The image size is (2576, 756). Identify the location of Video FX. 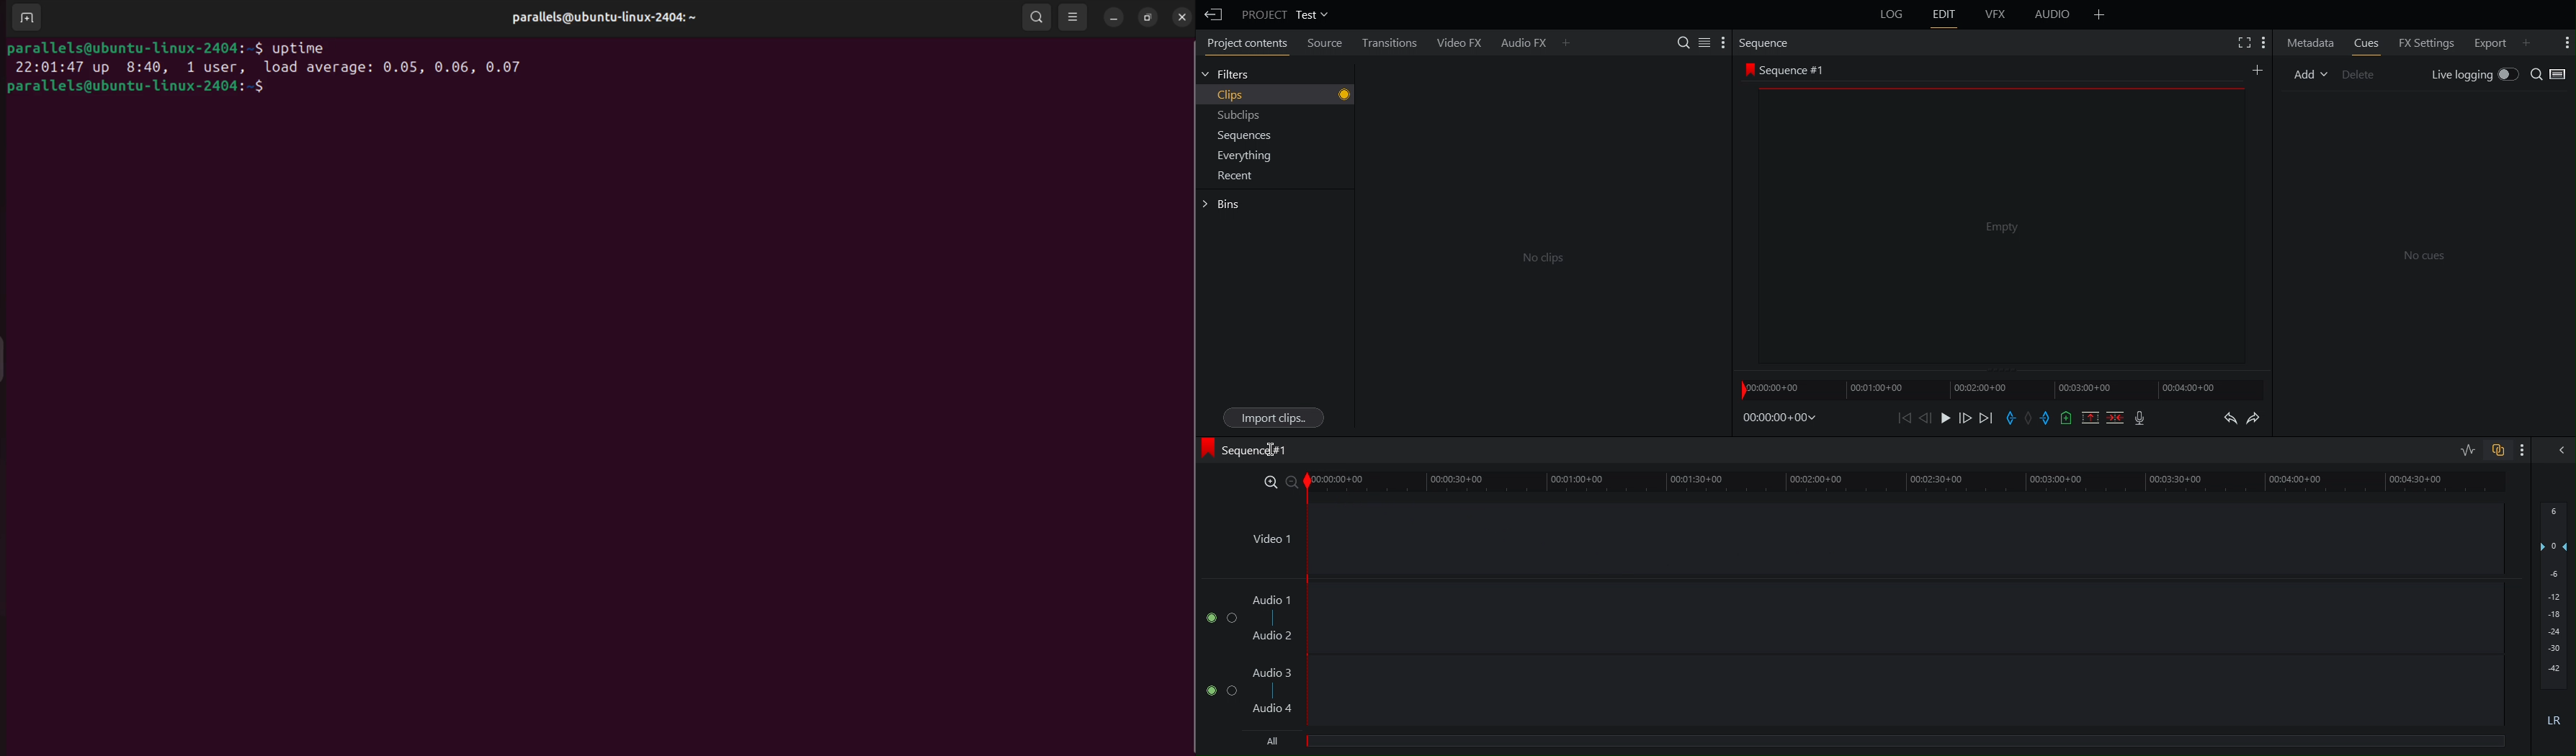
(1461, 41).